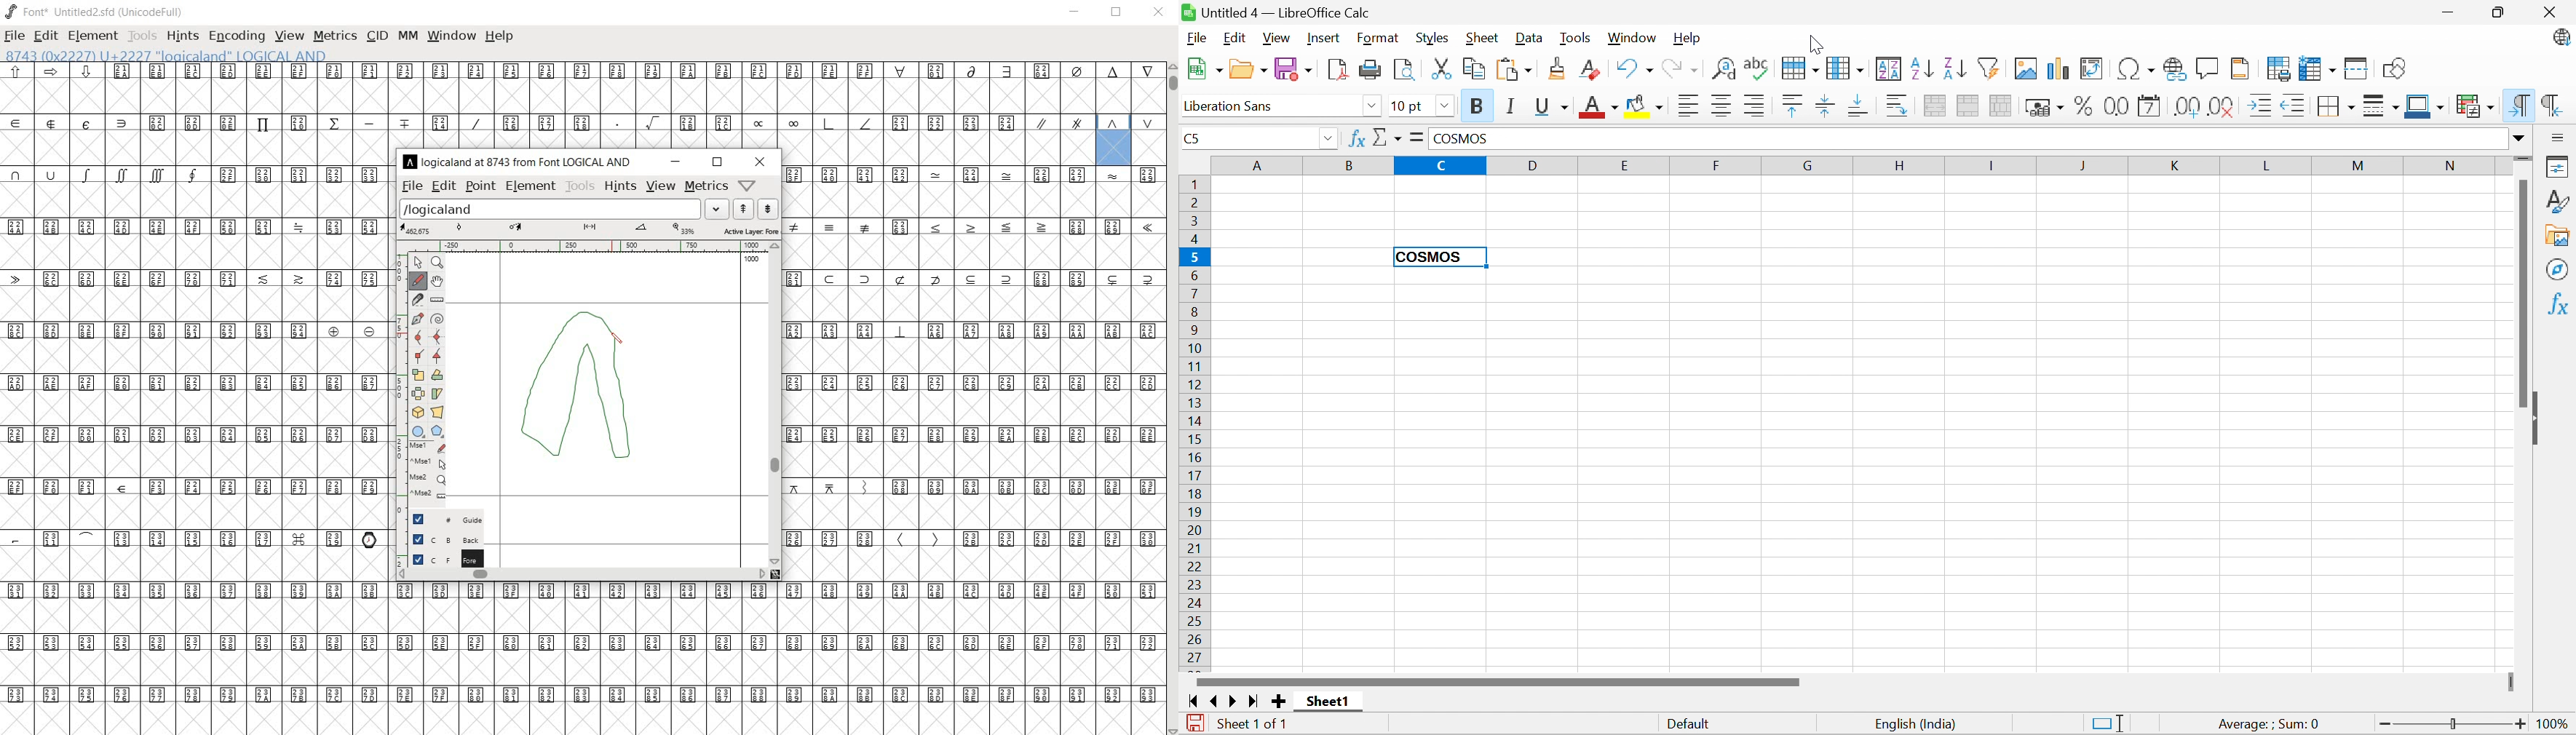 This screenshot has height=756, width=2576. Describe the element at coordinates (1844, 67) in the screenshot. I see `Column` at that location.